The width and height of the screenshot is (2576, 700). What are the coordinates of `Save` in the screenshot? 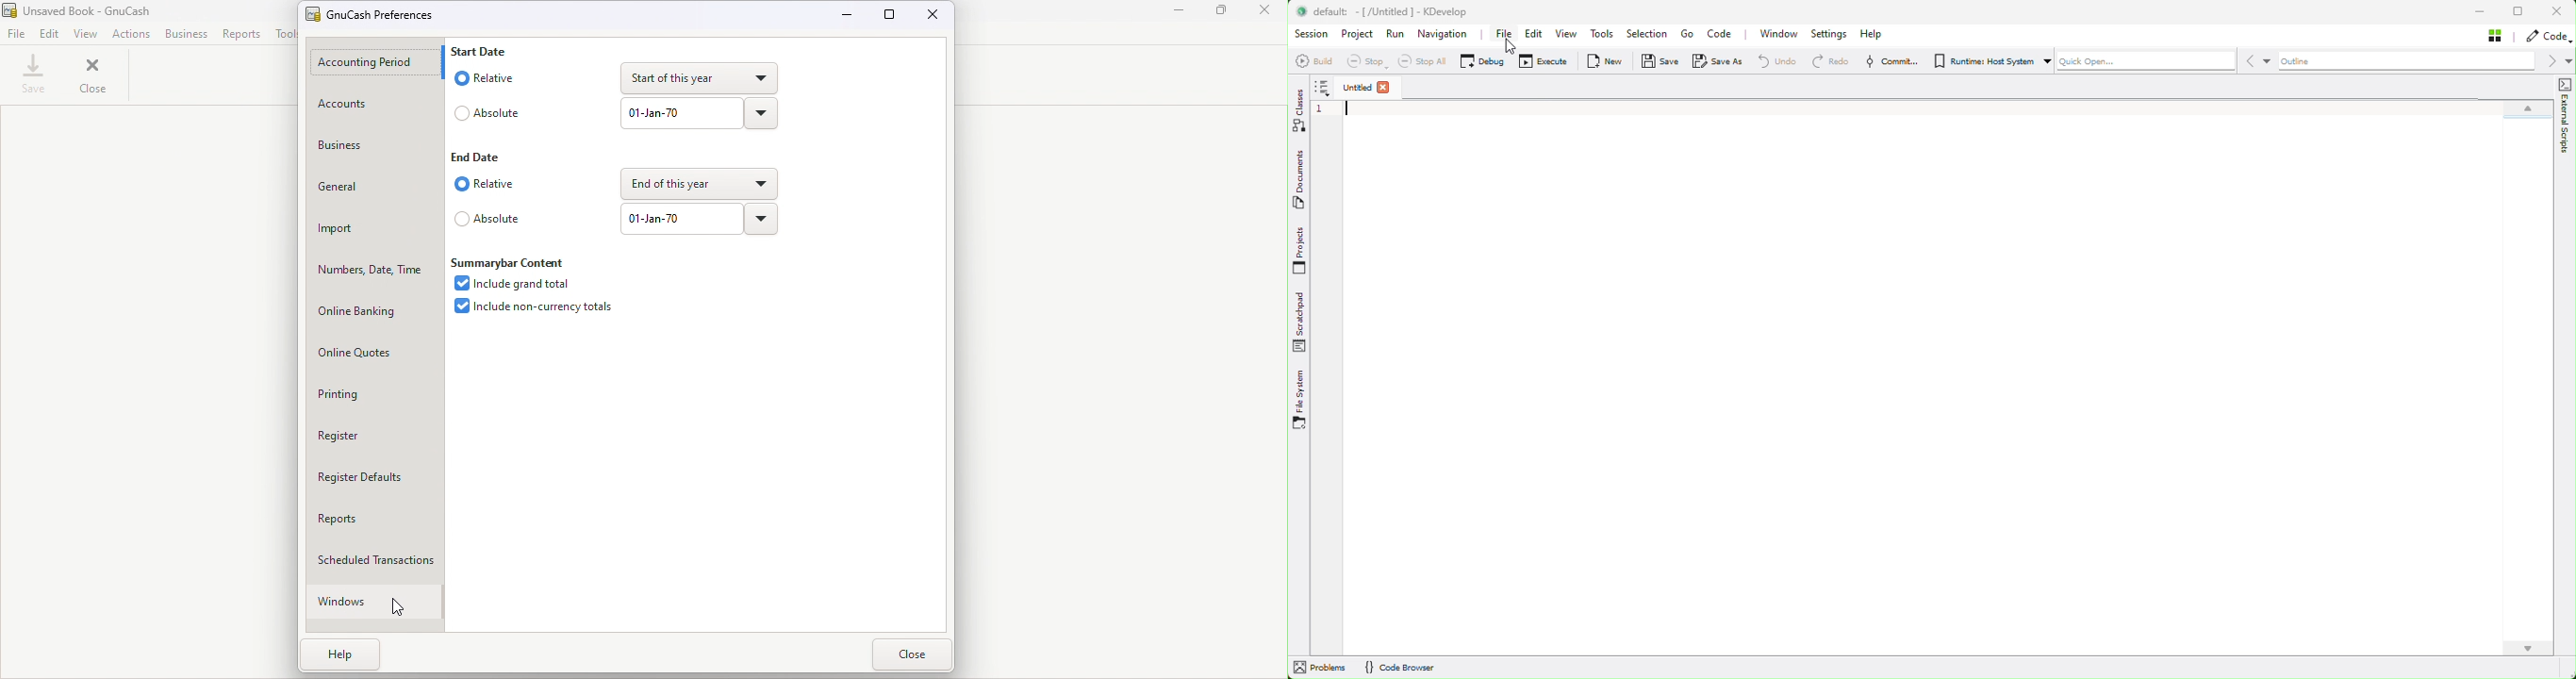 It's located at (35, 75).